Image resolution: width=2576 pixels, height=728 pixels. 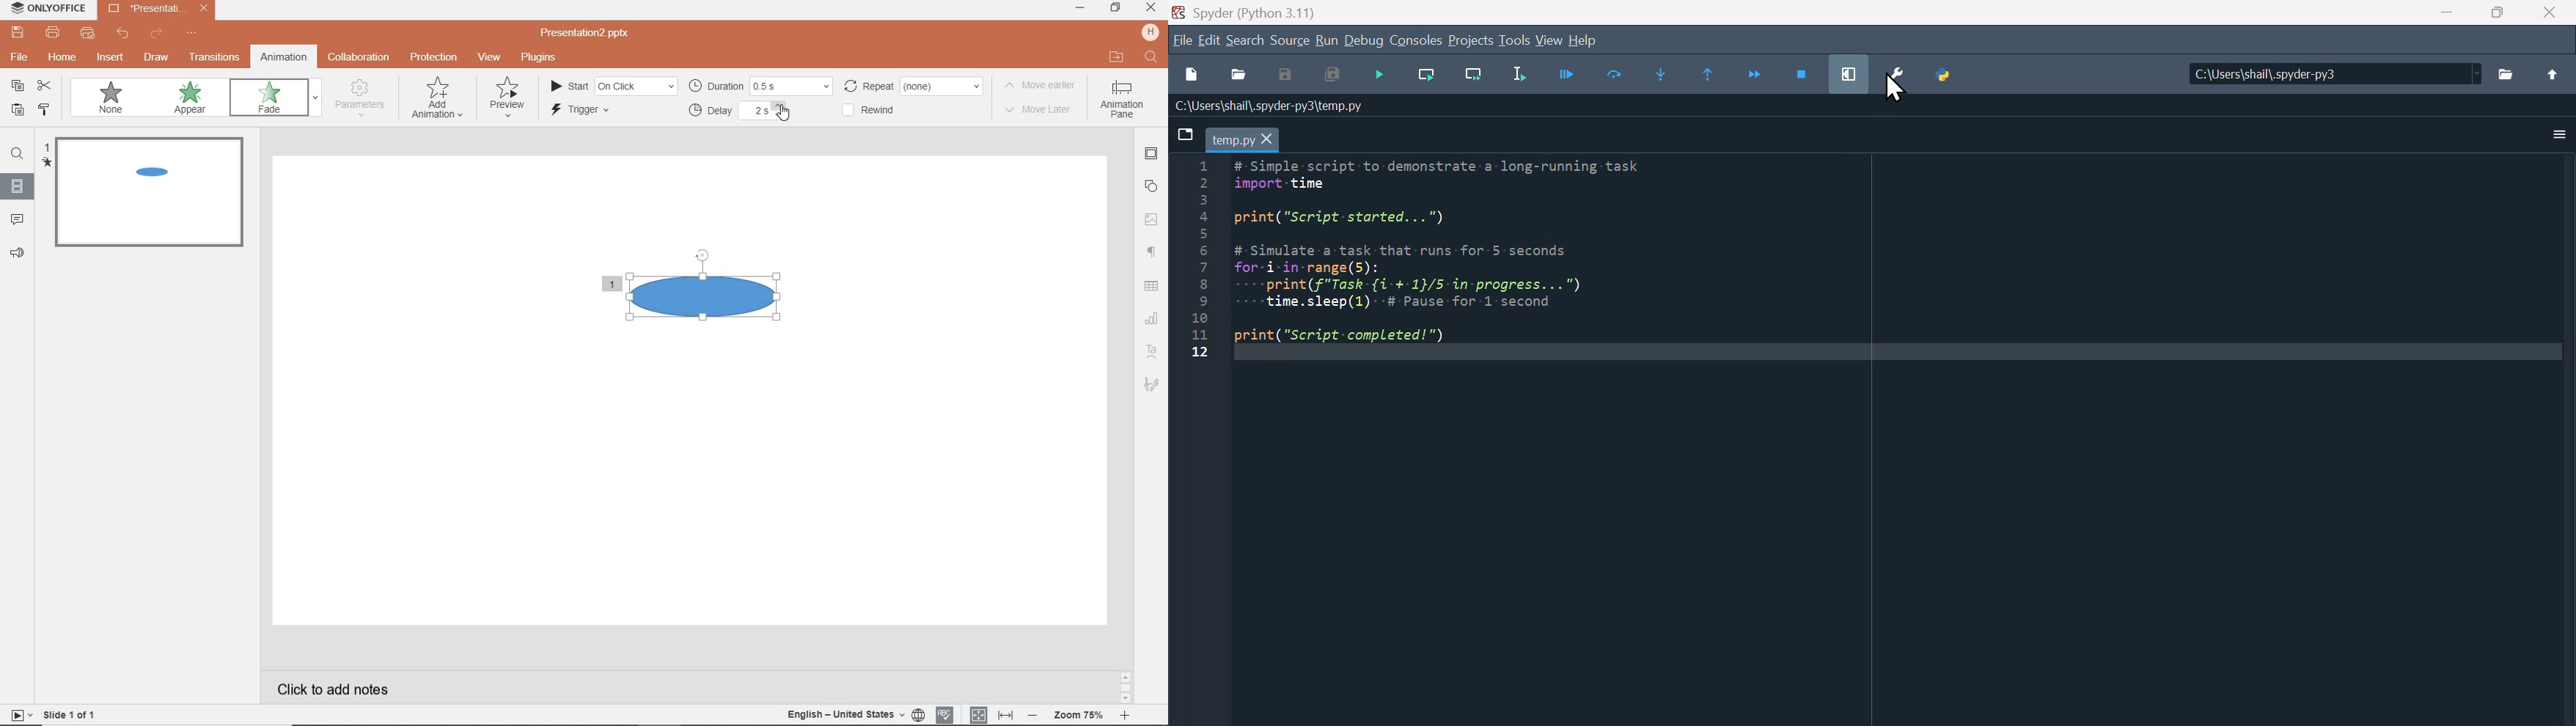 I want to click on Presentation2.pptx, so click(x=593, y=33).